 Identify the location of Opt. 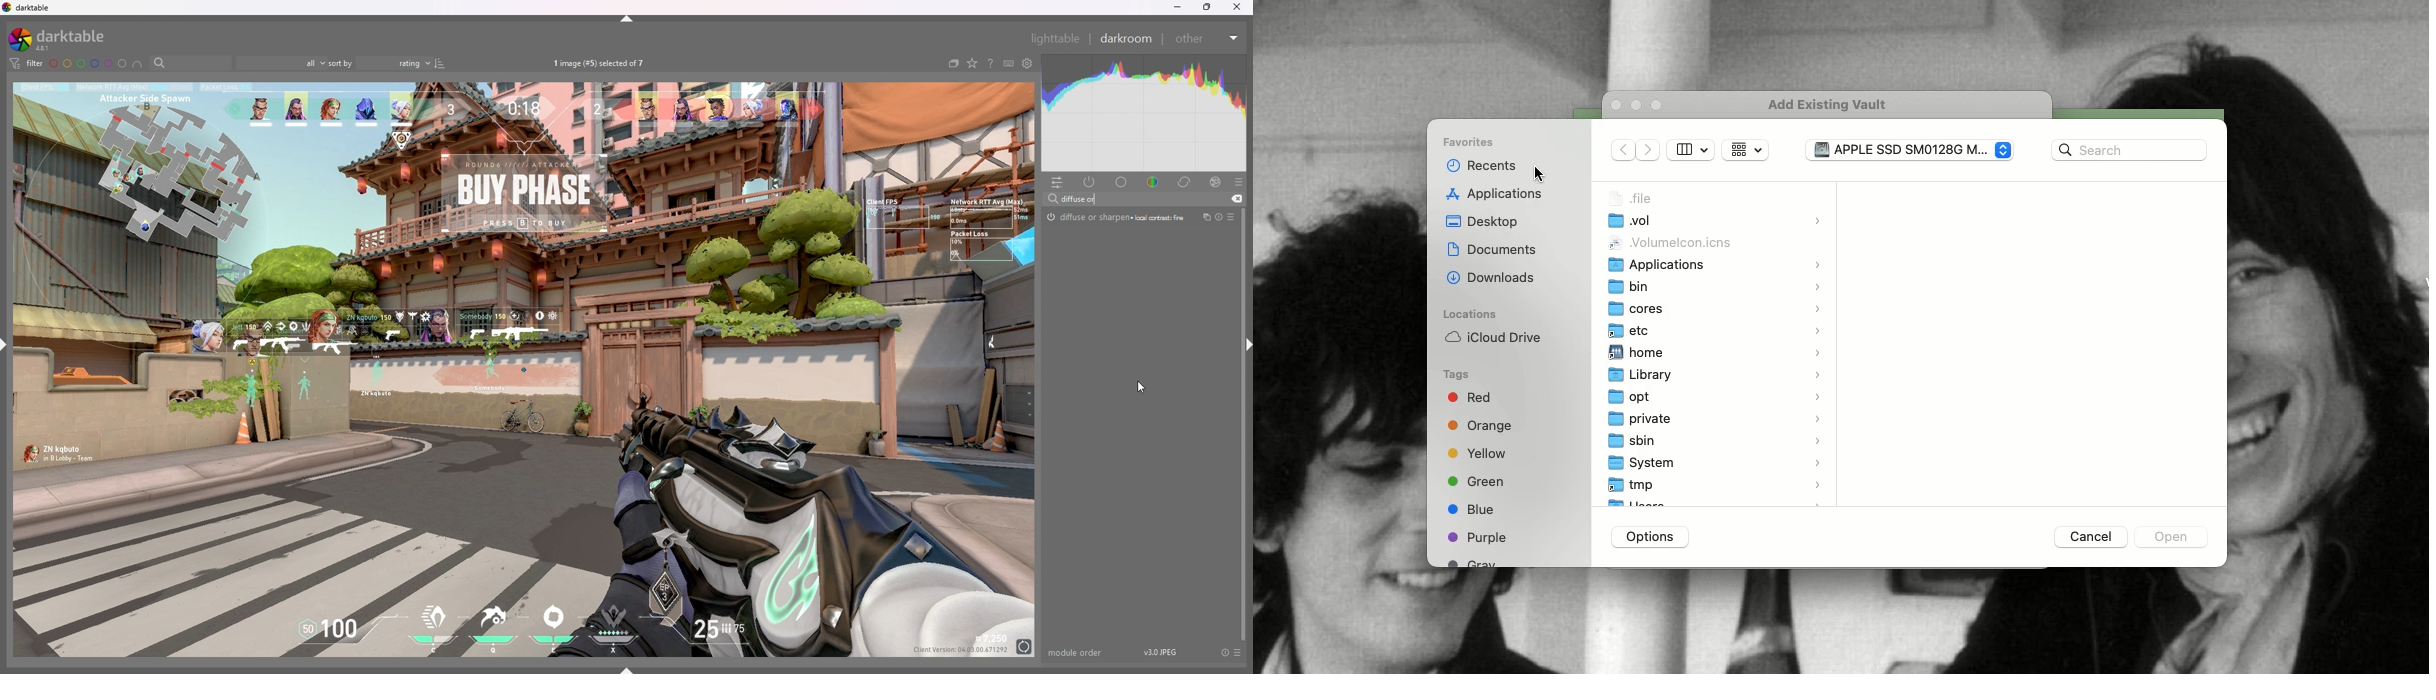
(1716, 398).